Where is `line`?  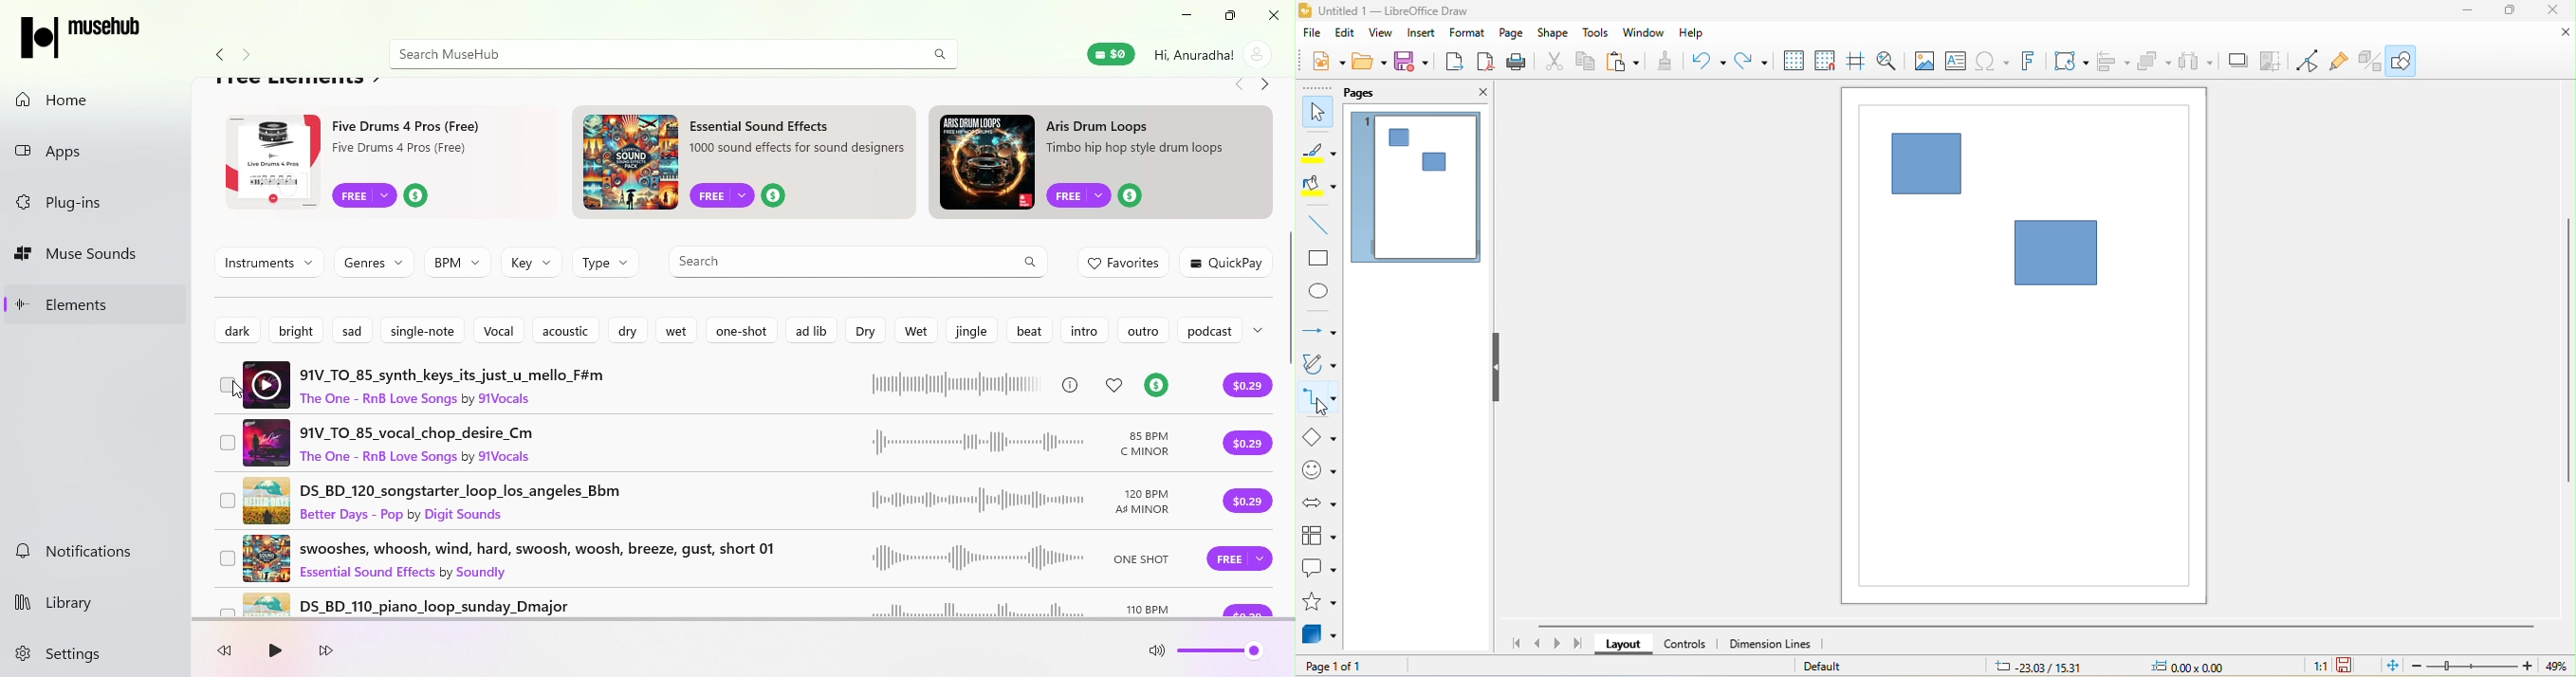 line is located at coordinates (1318, 225).